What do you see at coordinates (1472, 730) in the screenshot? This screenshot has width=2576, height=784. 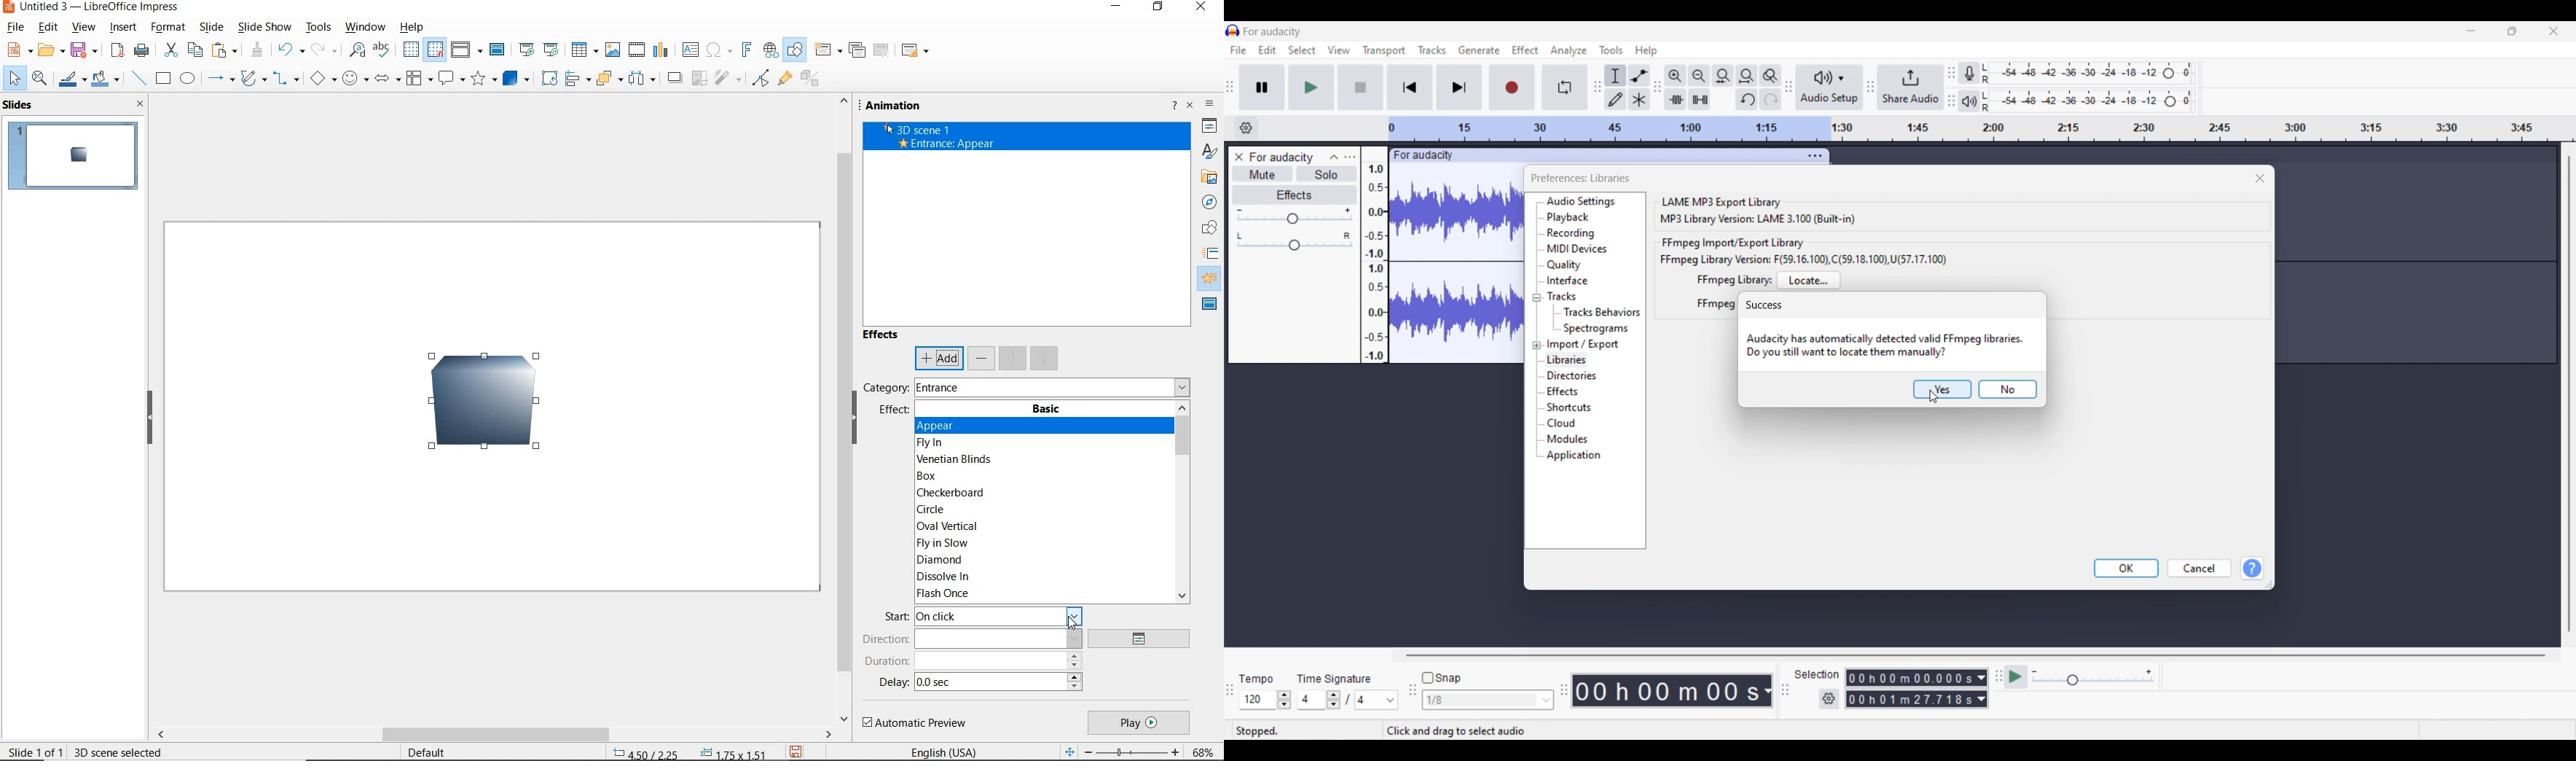 I see `click and drag to select audio` at bounding box center [1472, 730].